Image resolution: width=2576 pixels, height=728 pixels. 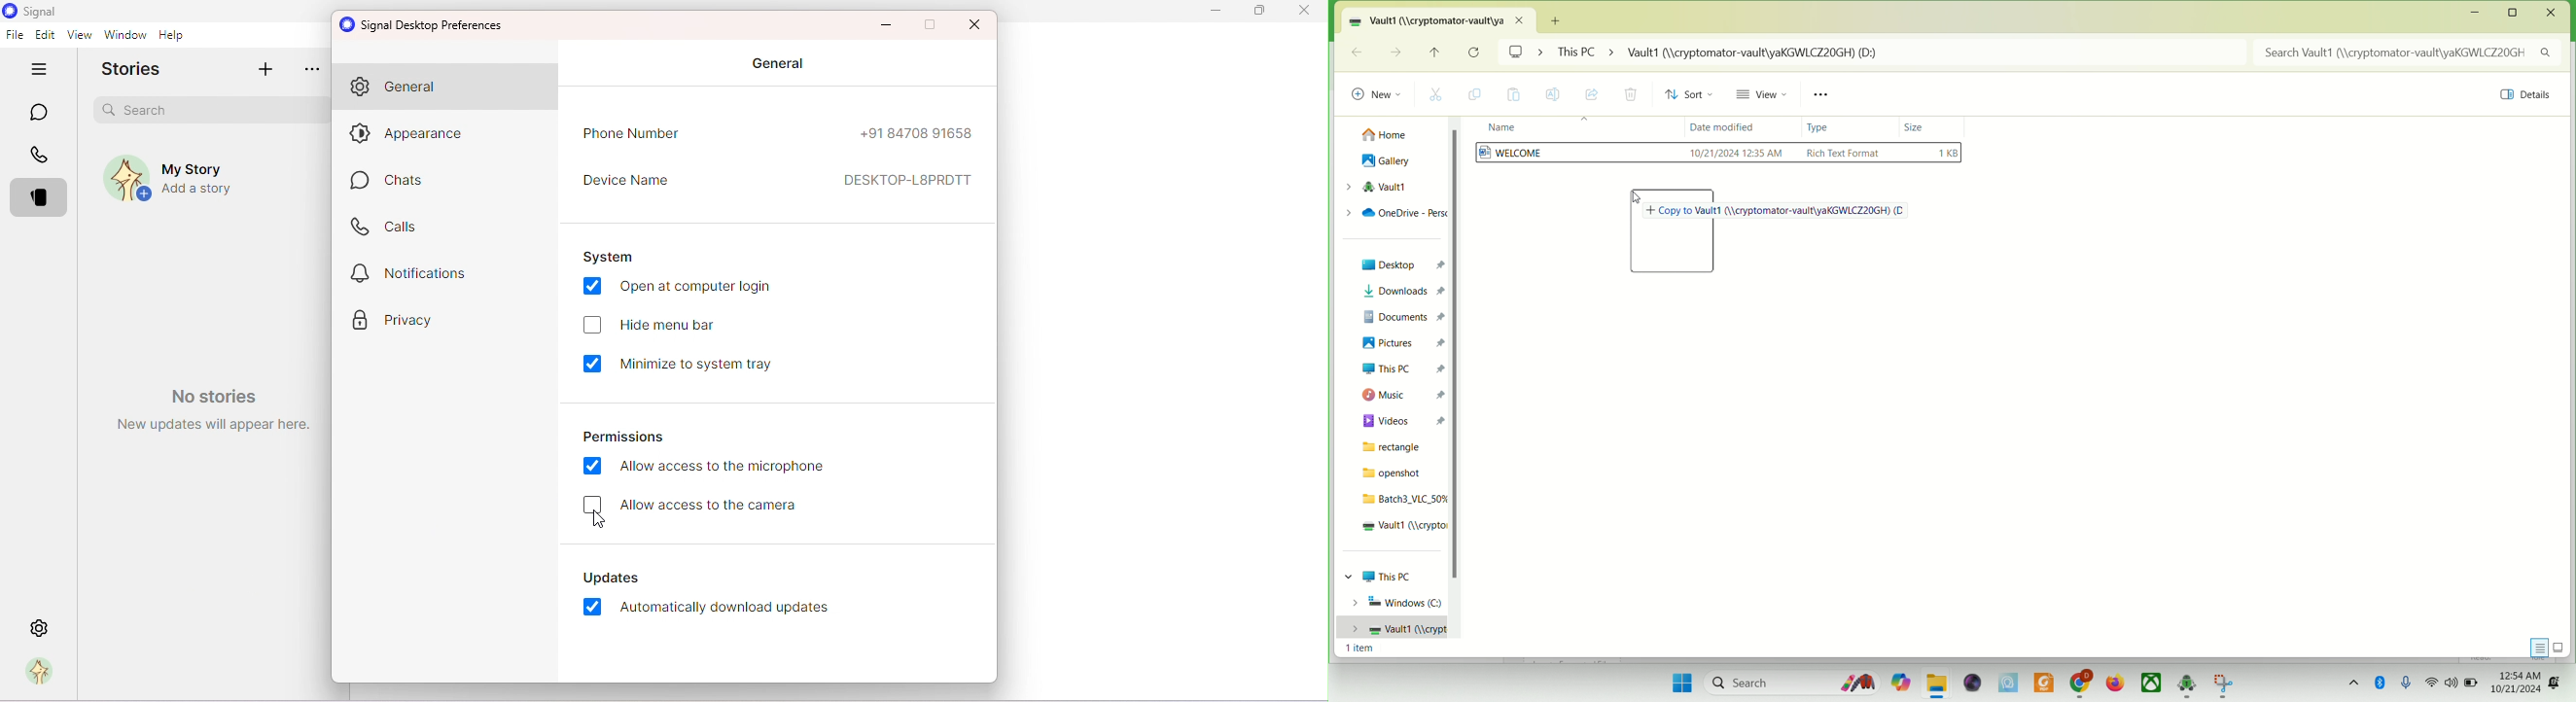 What do you see at coordinates (1901, 54) in the screenshot?
I see `This PC > Vault1 (//cryptomator-vault/yaKGWLCZ20GH) (D:)` at bounding box center [1901, 54].